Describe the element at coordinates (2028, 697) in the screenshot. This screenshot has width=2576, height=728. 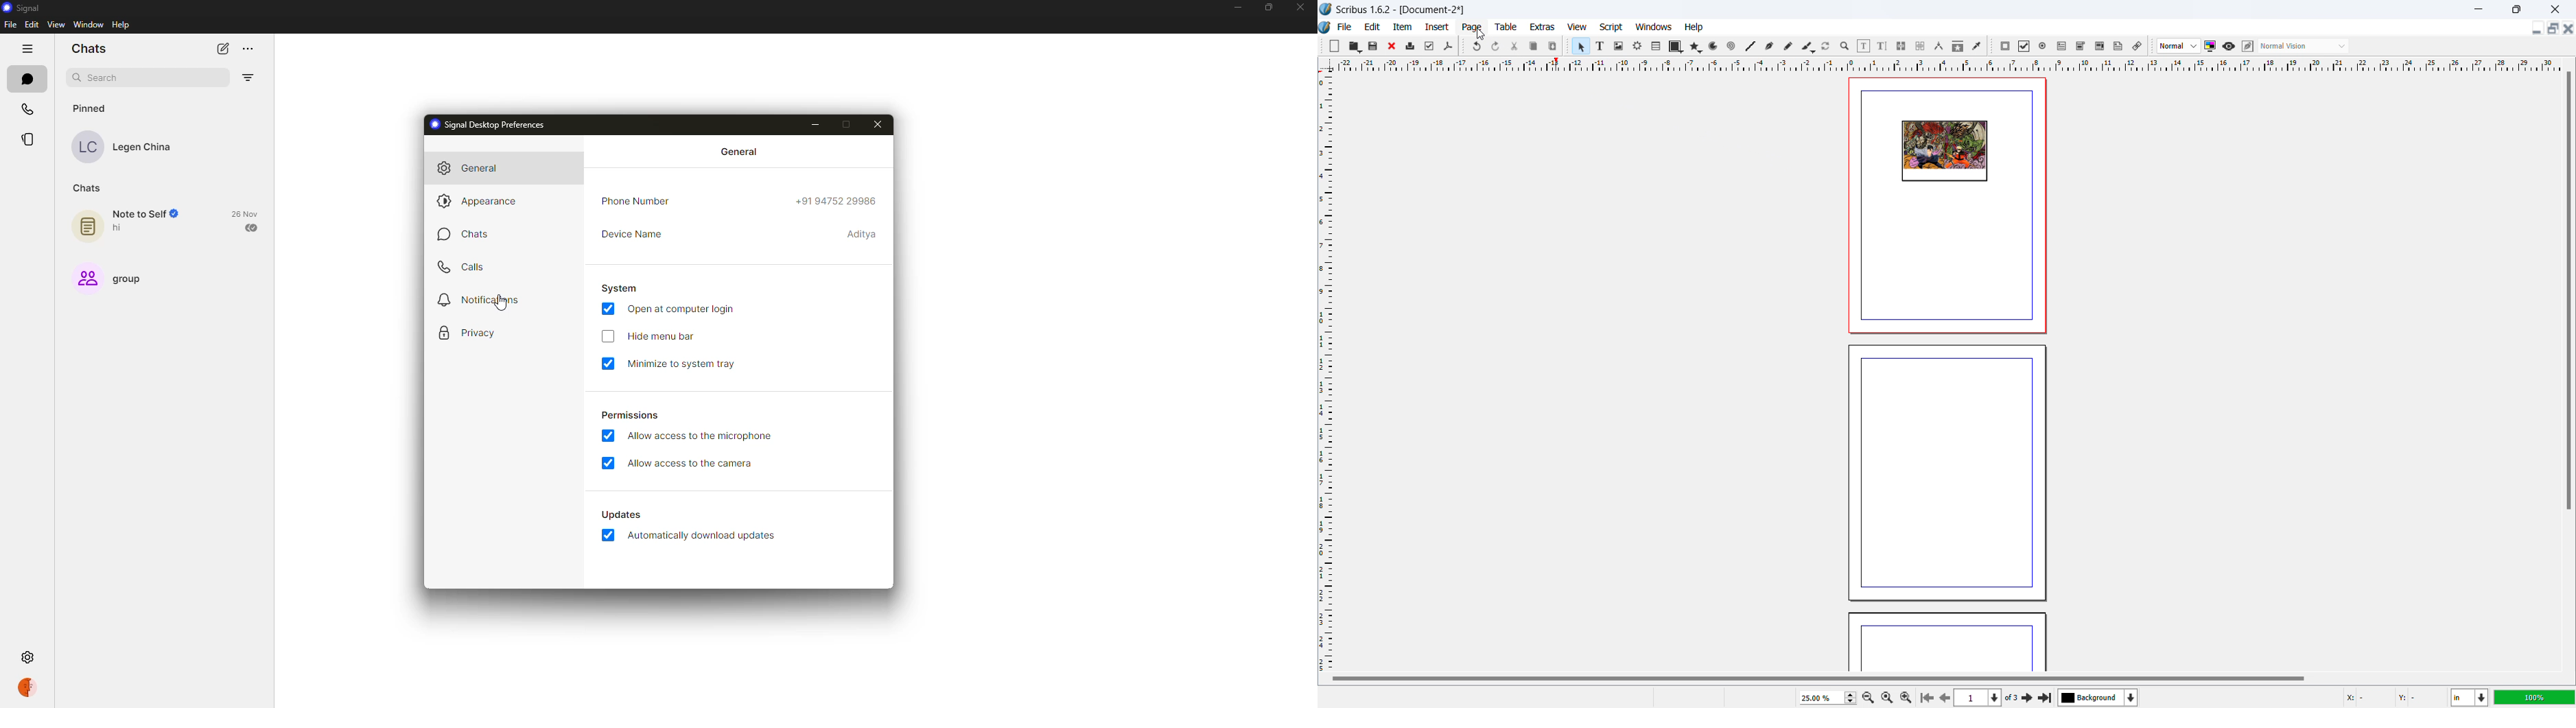
I see `next page` at that location.